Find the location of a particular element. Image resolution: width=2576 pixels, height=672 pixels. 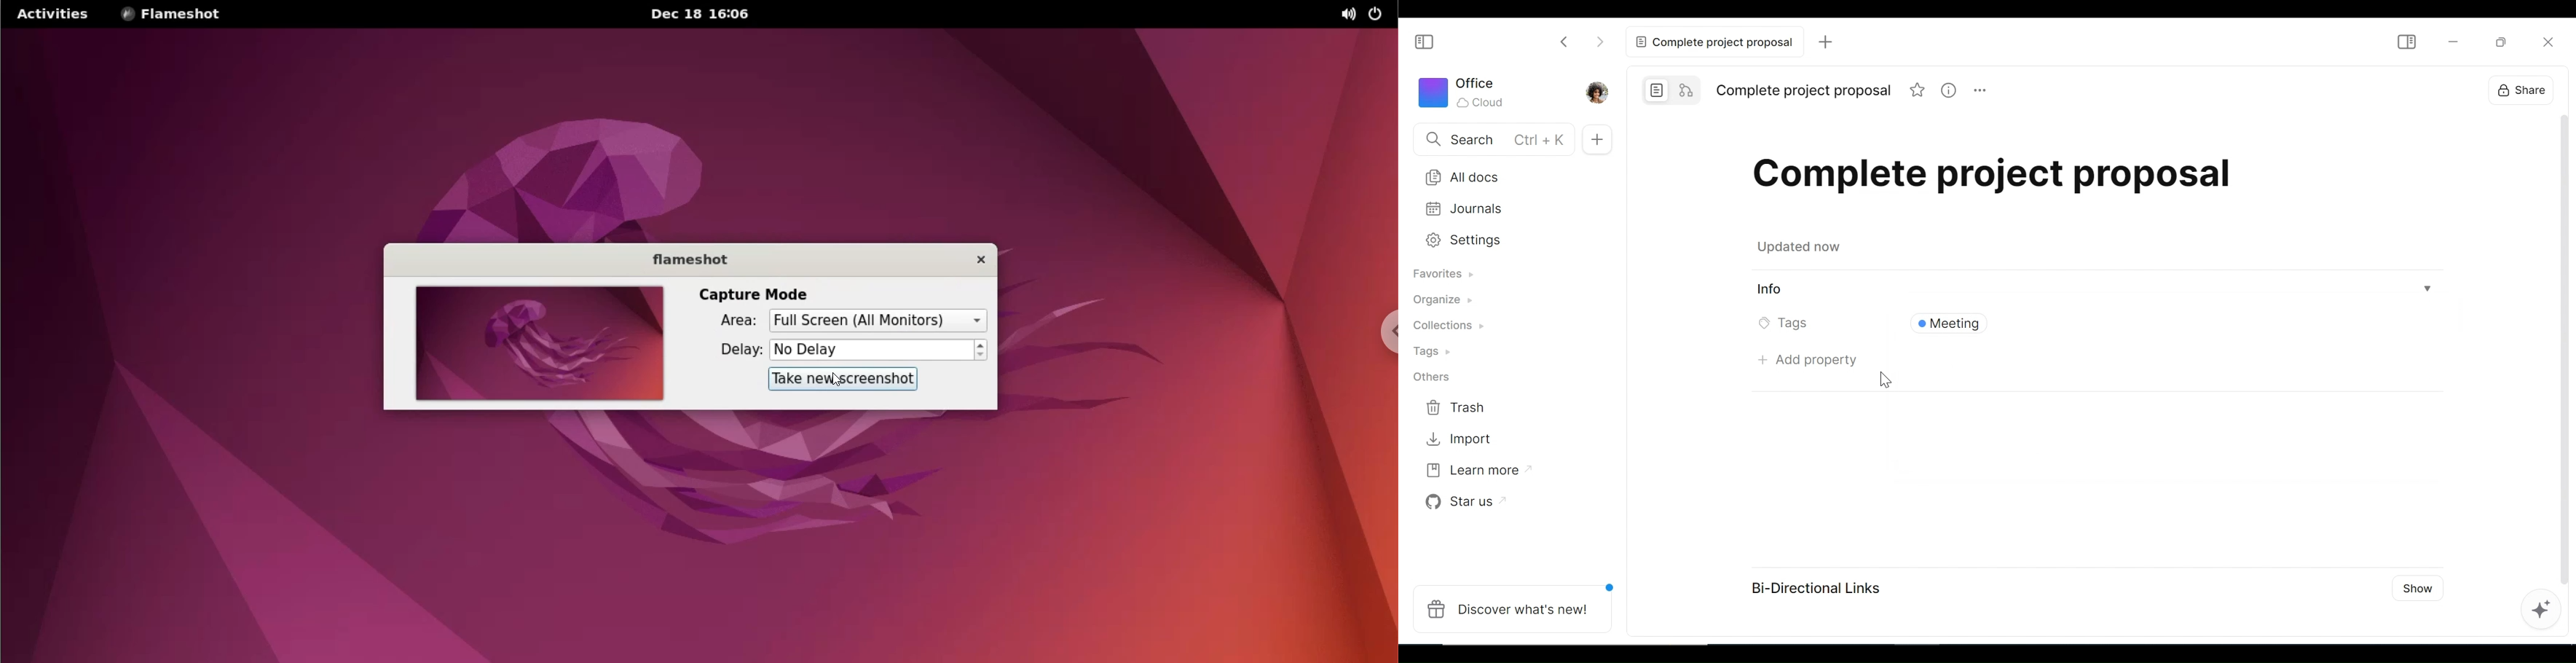

Others is located at coordinates (1431, 376).